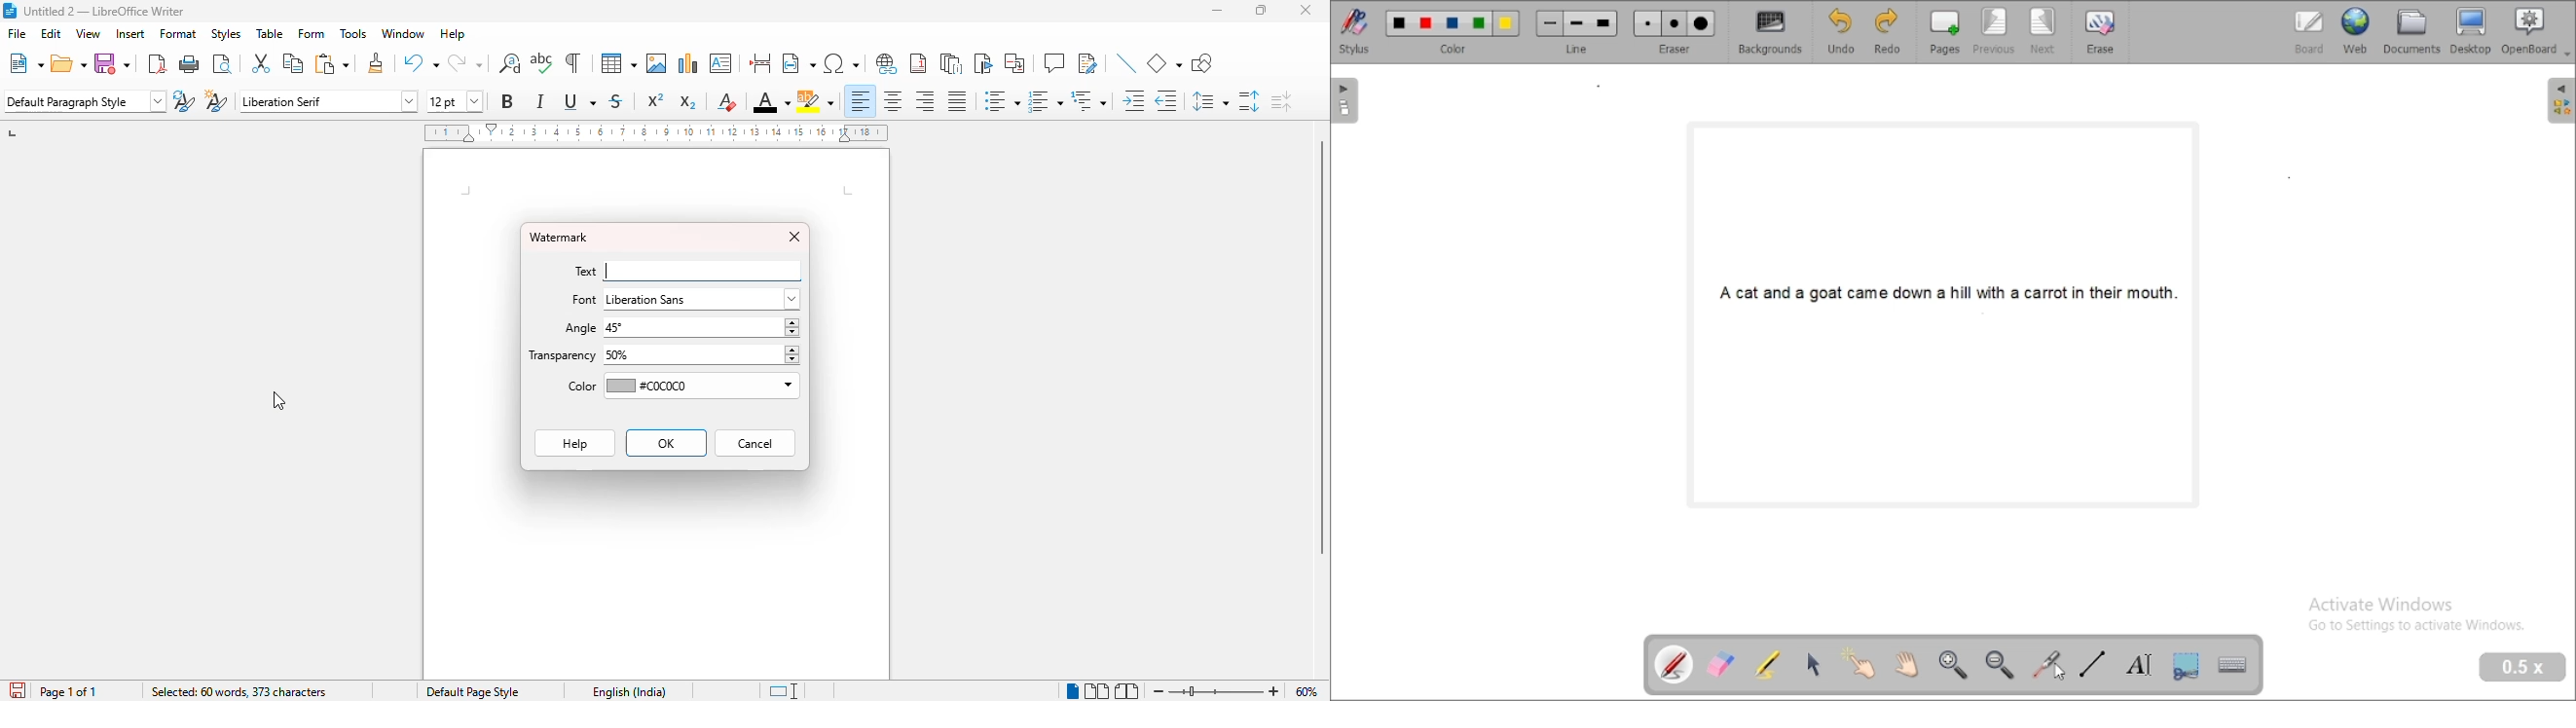 This screenshot has width=2576, height=728. What do you see at coordinates (573, 443) in the screenshot?
I see `help` at bounding box center [573, 443].